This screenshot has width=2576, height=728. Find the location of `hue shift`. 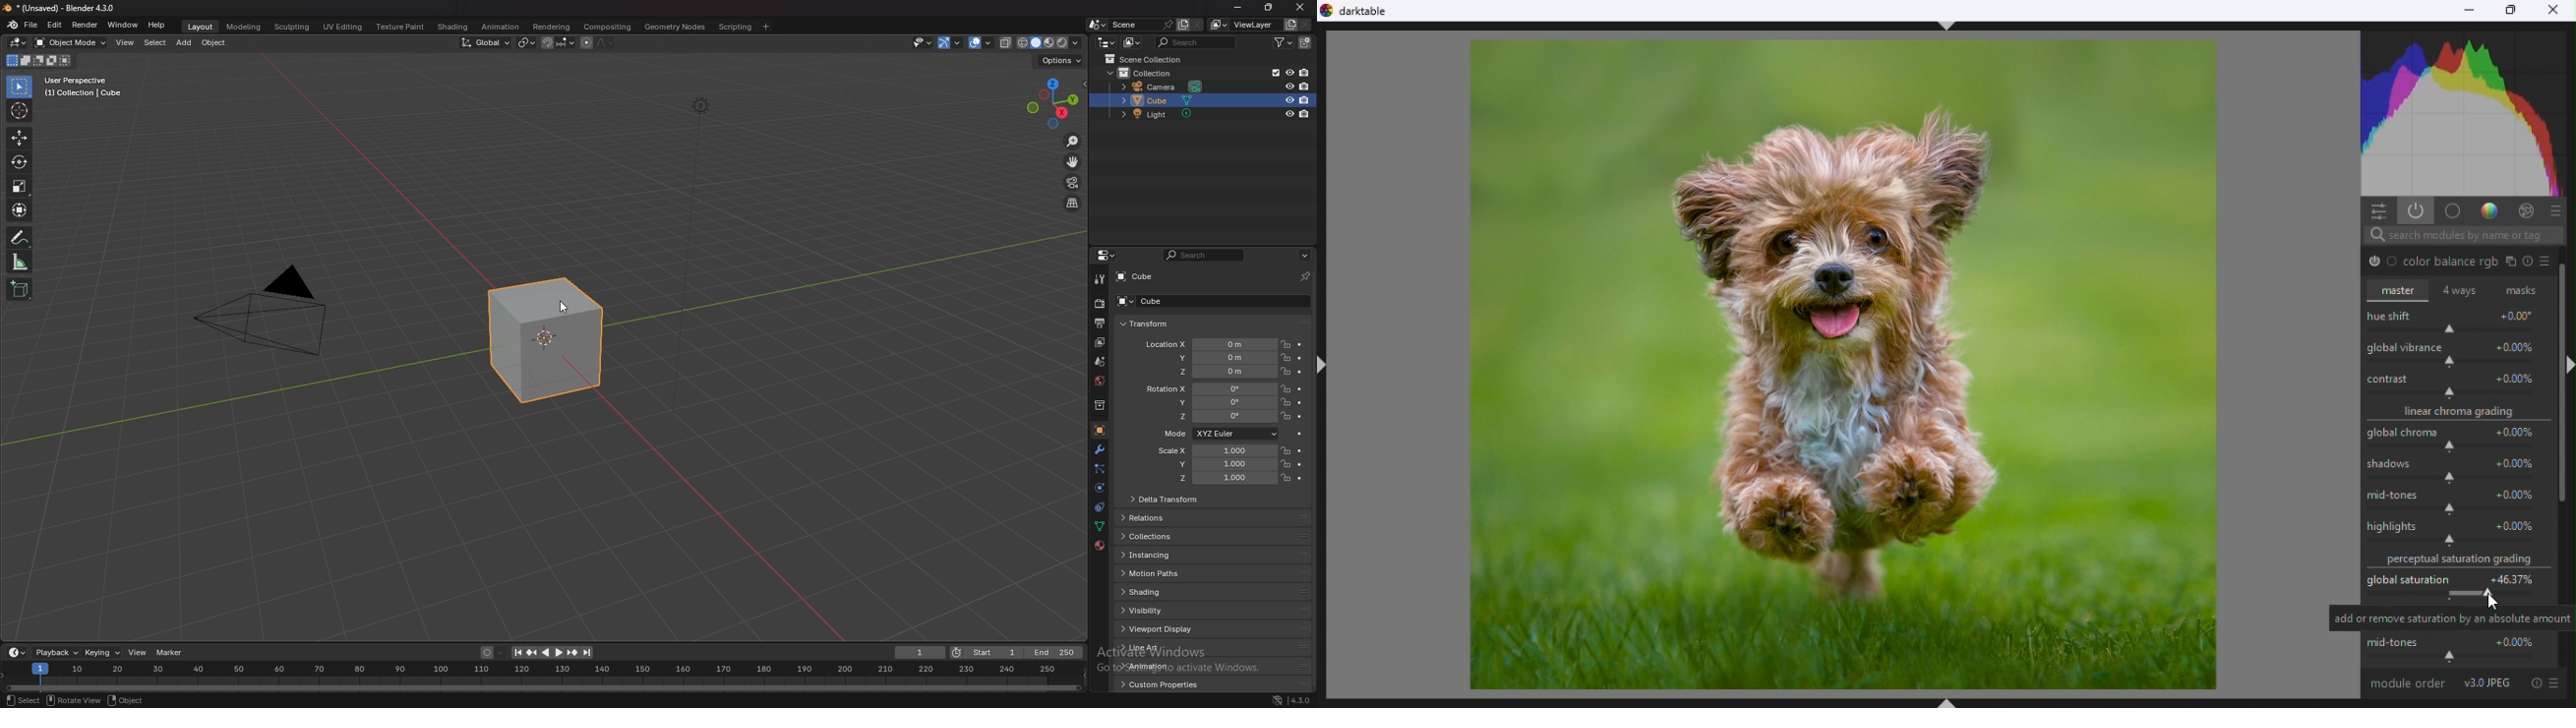

hue shift is located at coordinates (2455, 322).